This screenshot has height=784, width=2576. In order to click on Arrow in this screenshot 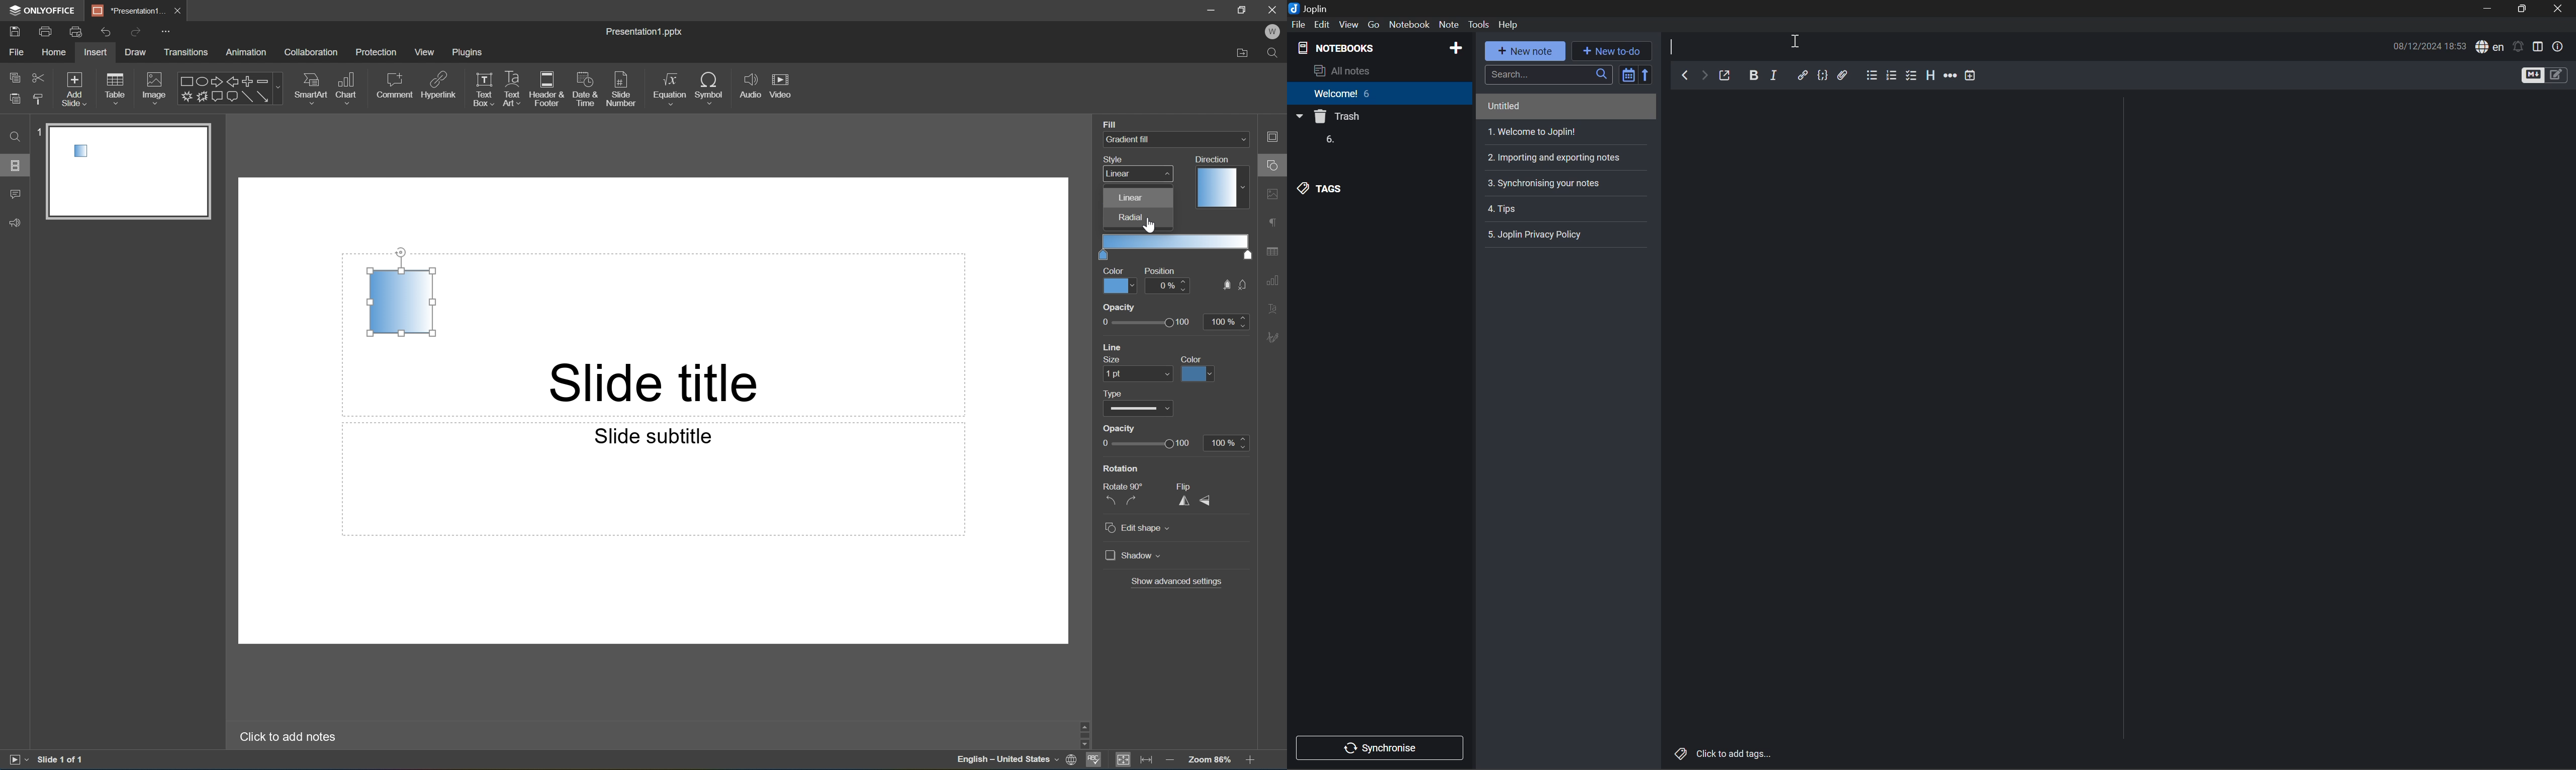, I will do `click(263, 97)`.